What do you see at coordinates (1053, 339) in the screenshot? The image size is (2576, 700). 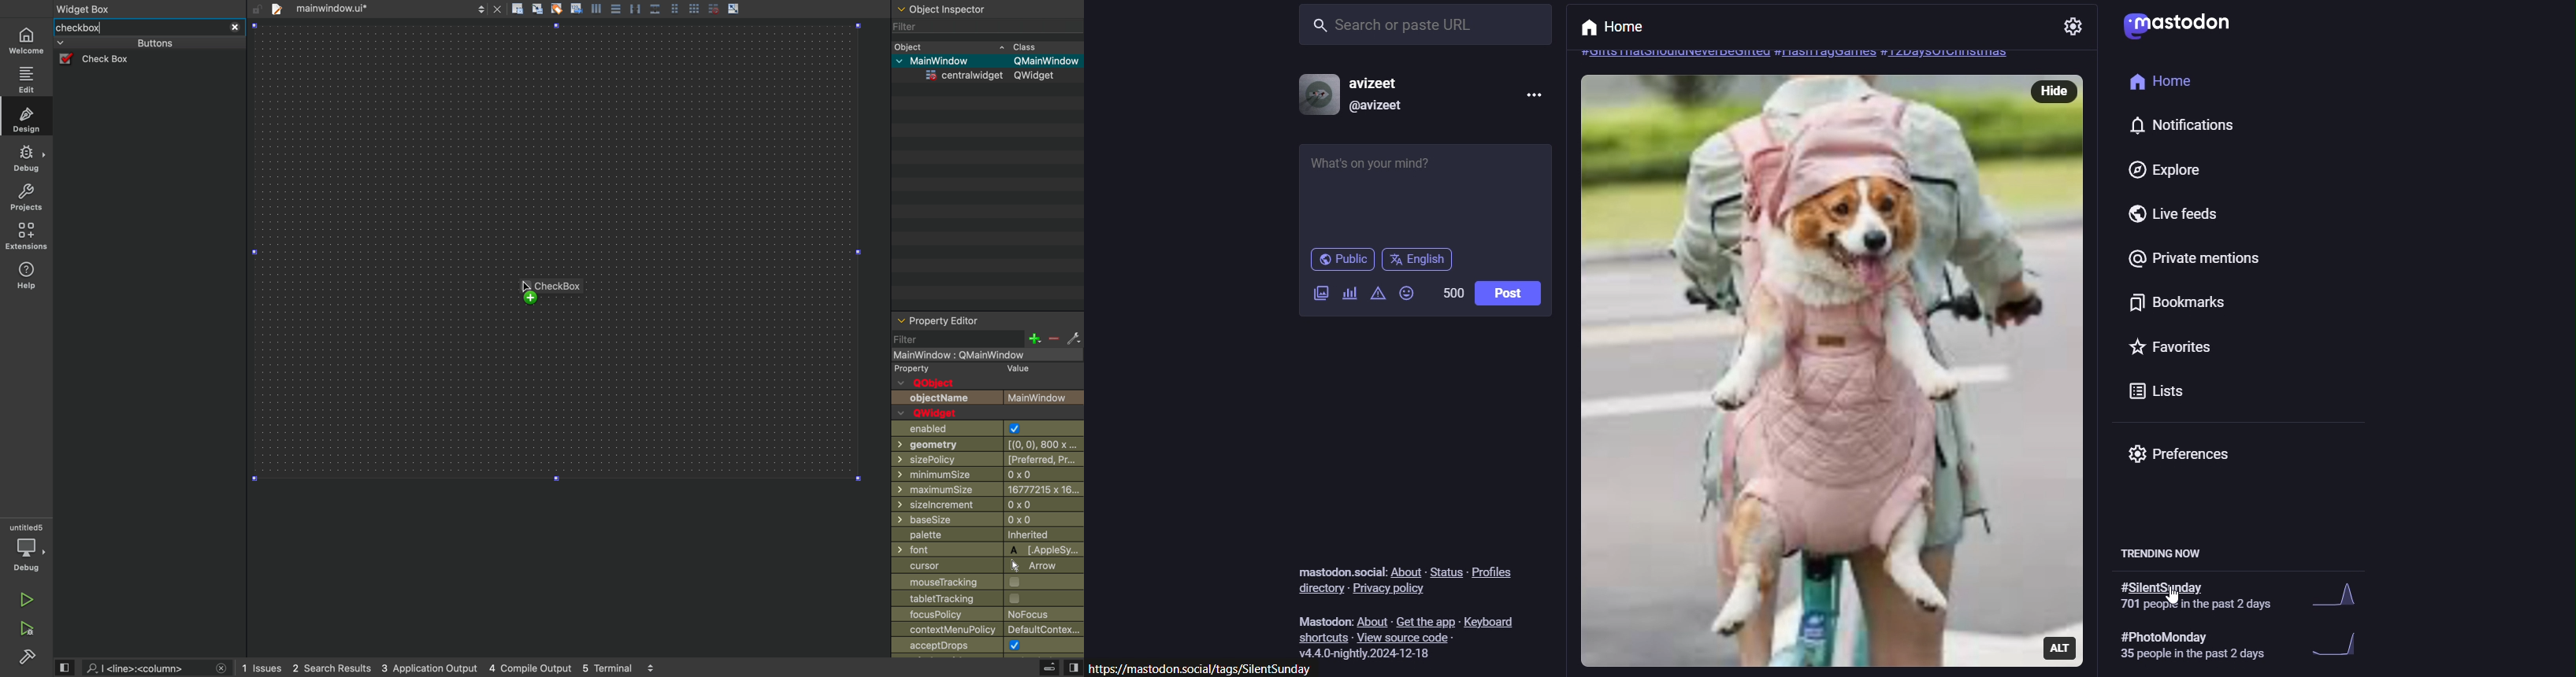 I see `minus` at bounding box center [1053, 339].